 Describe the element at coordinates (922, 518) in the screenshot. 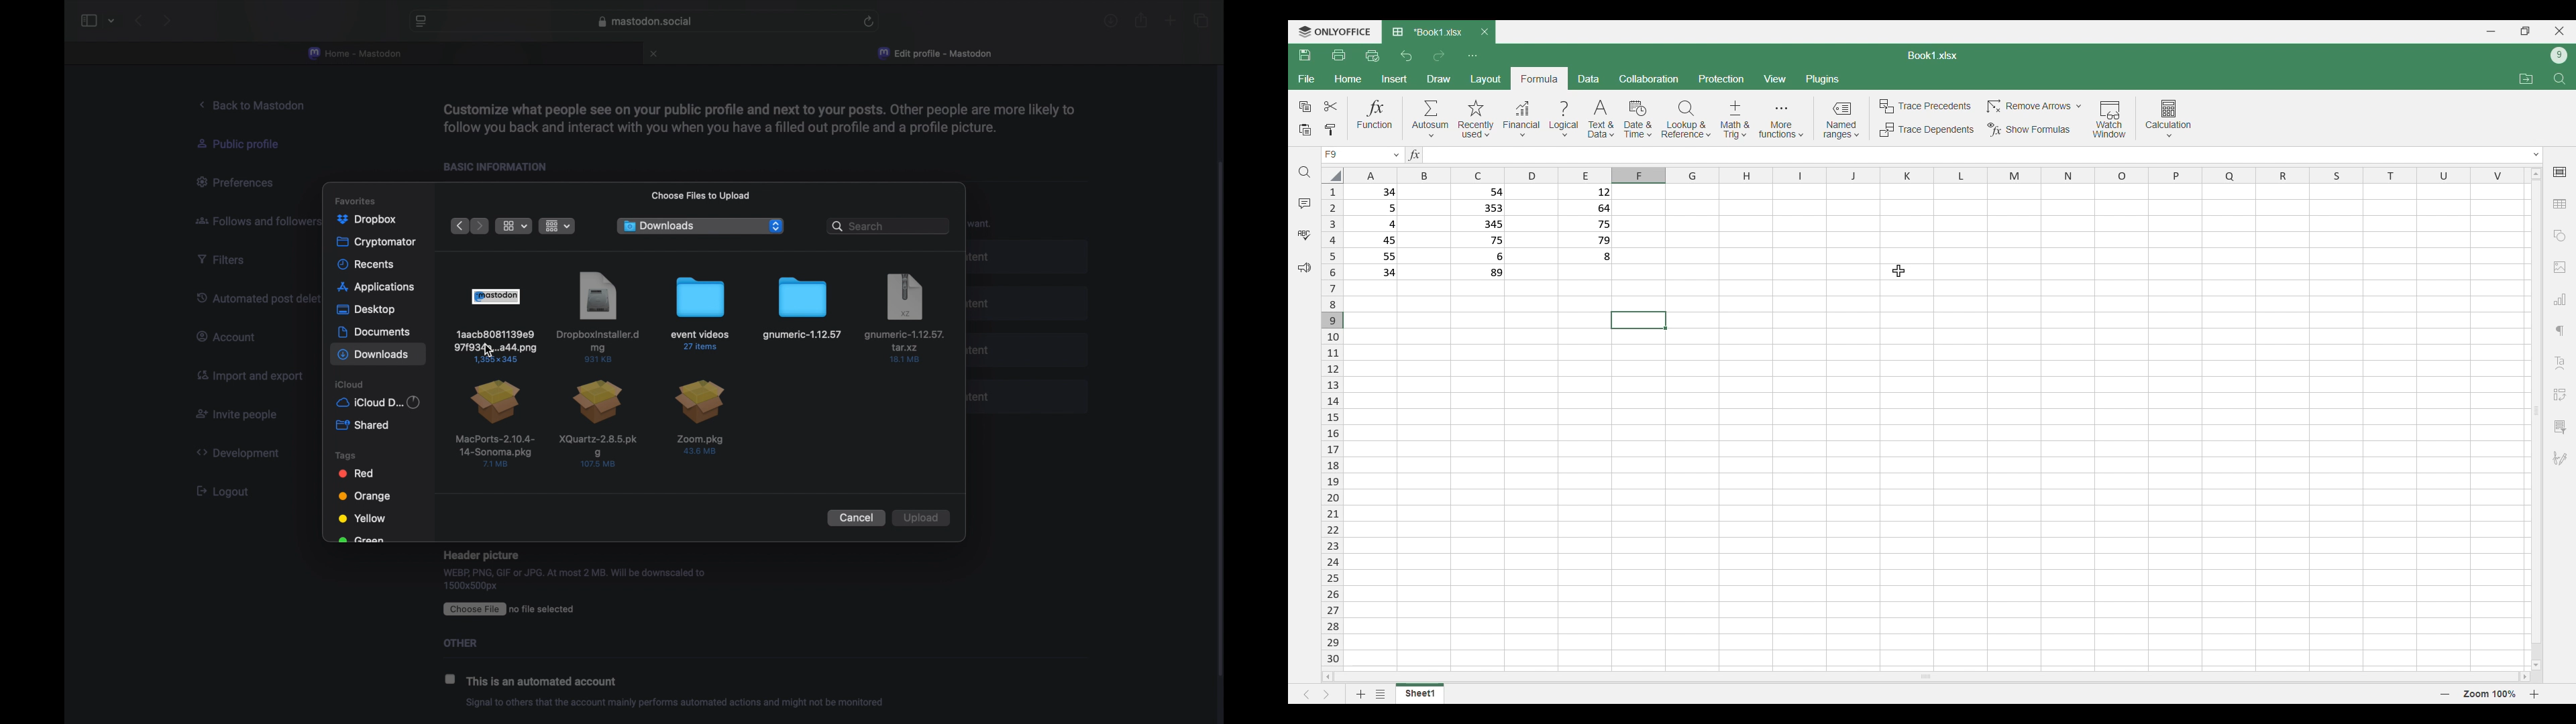

I see `upload` at that location.